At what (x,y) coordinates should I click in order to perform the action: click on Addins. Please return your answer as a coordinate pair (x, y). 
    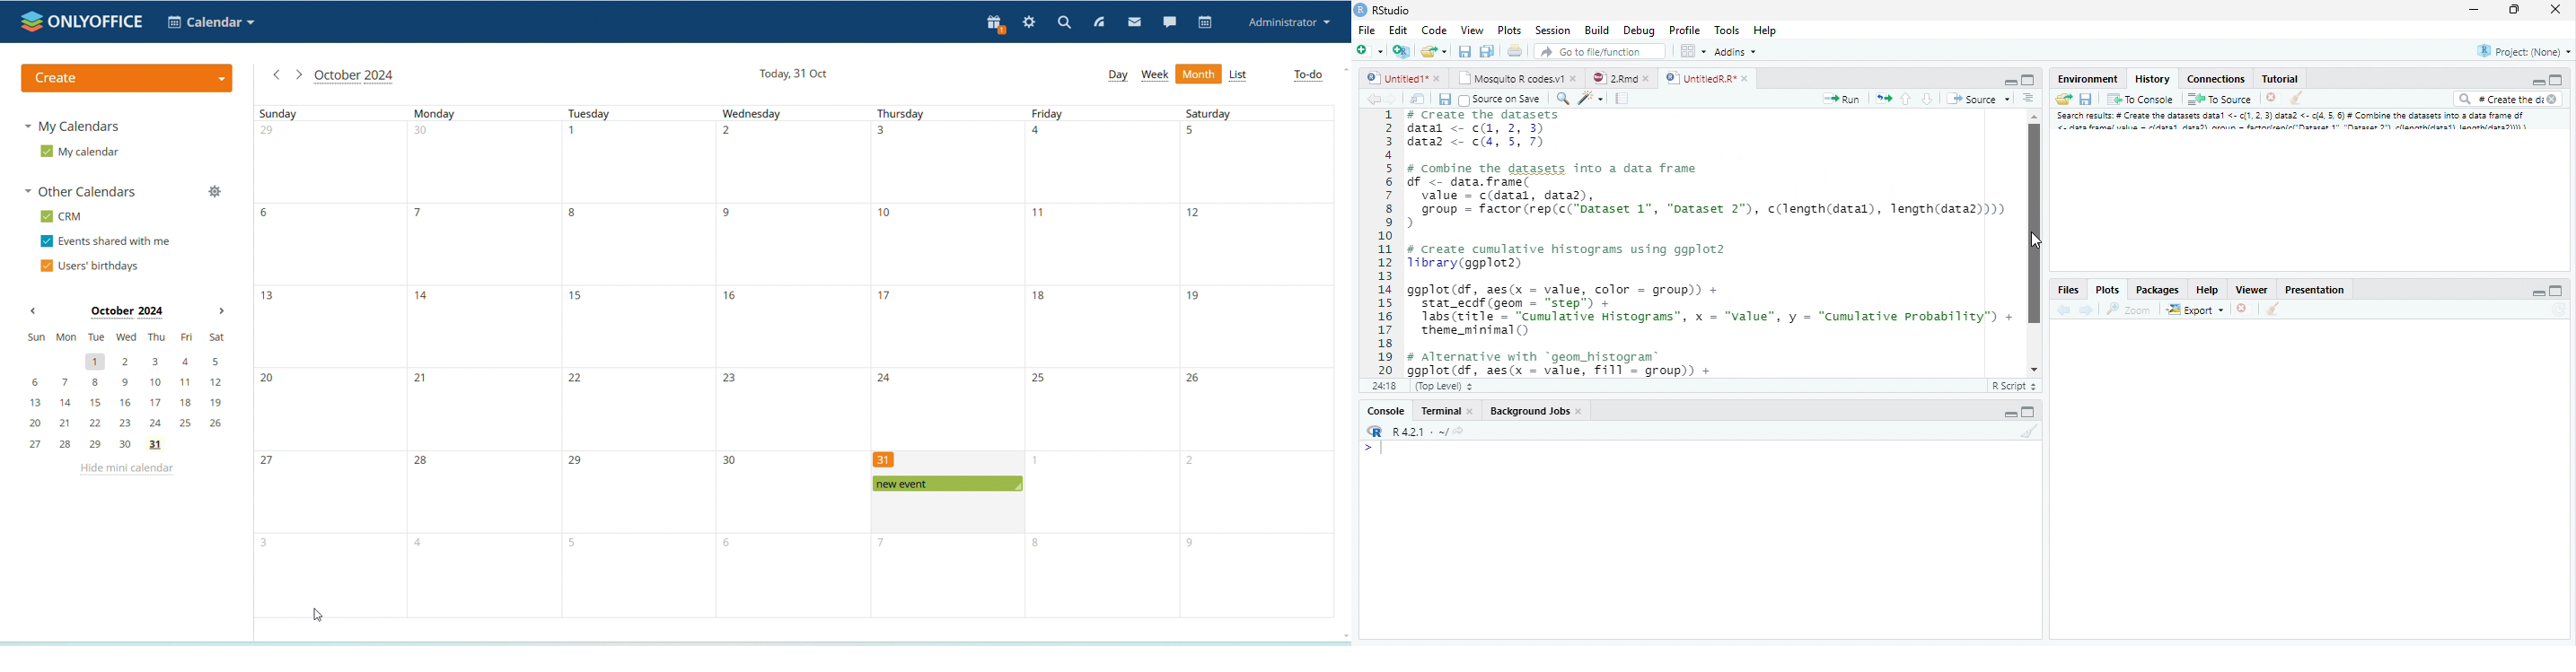
    Looking at the image, I should click on (1736, 53).